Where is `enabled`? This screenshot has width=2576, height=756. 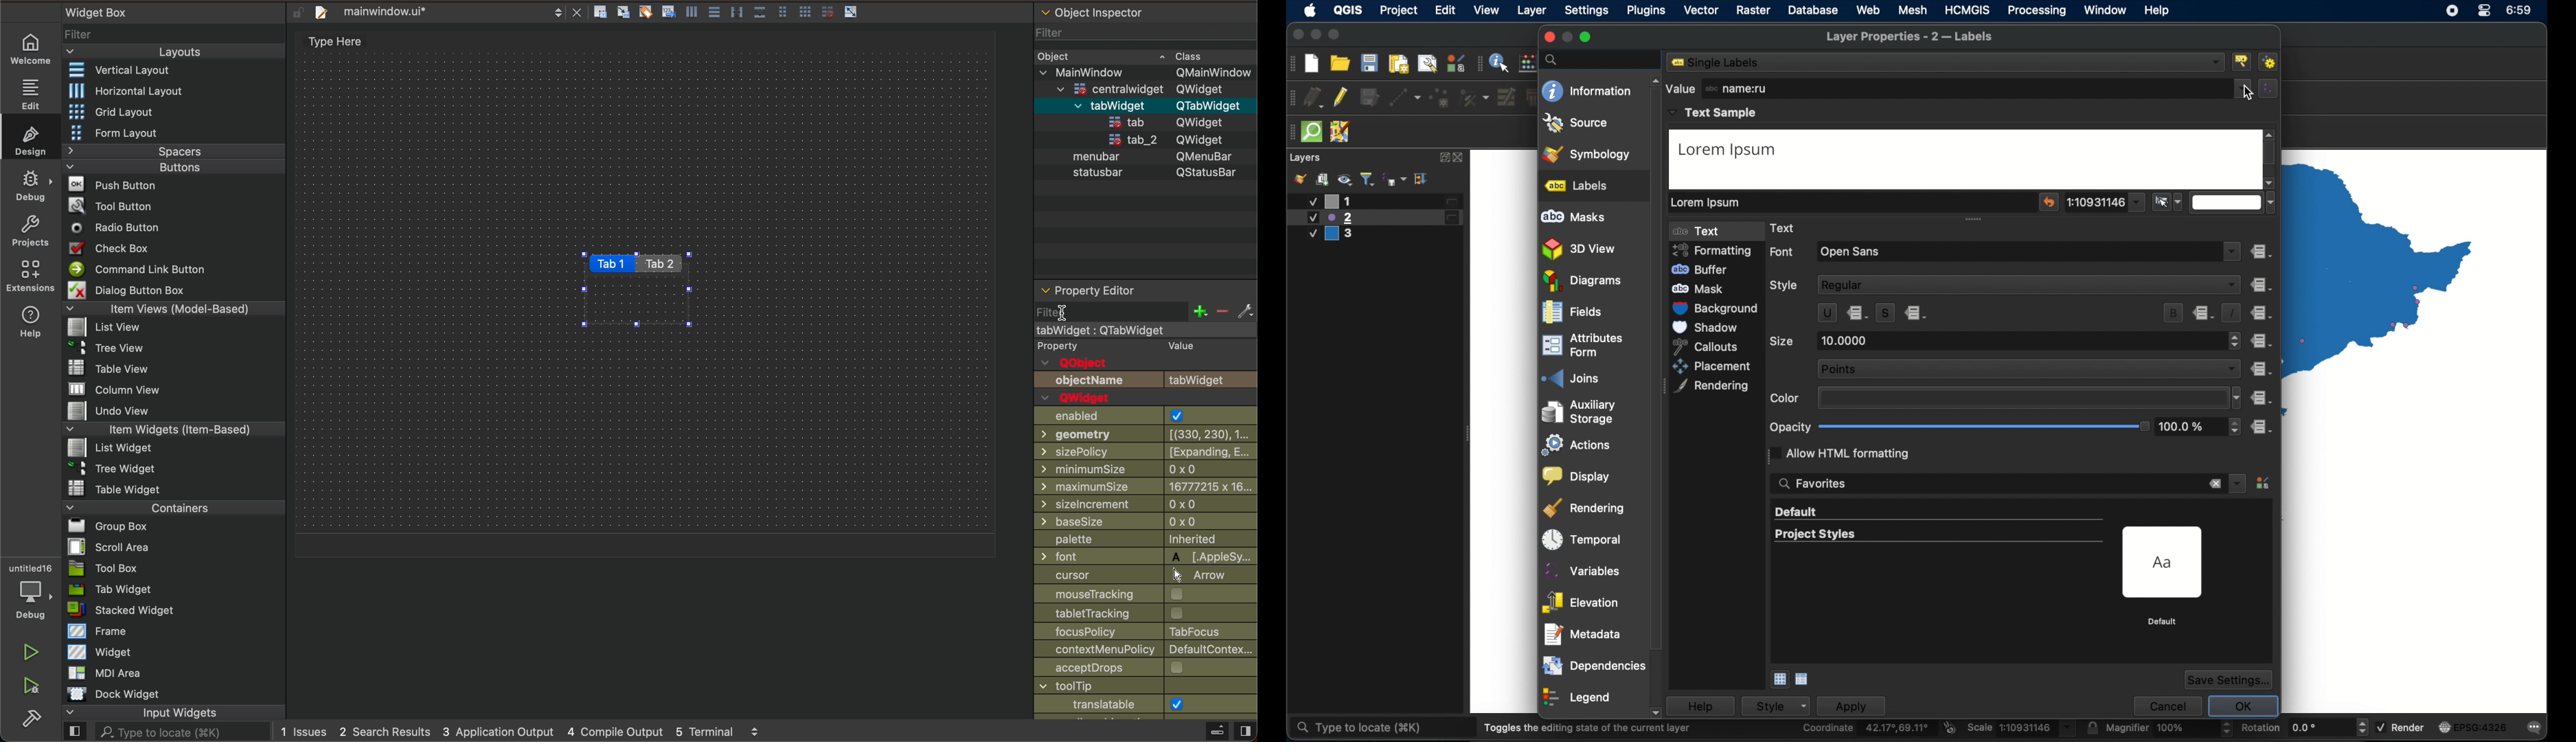
enabled is located at coordinates (1144, 416).